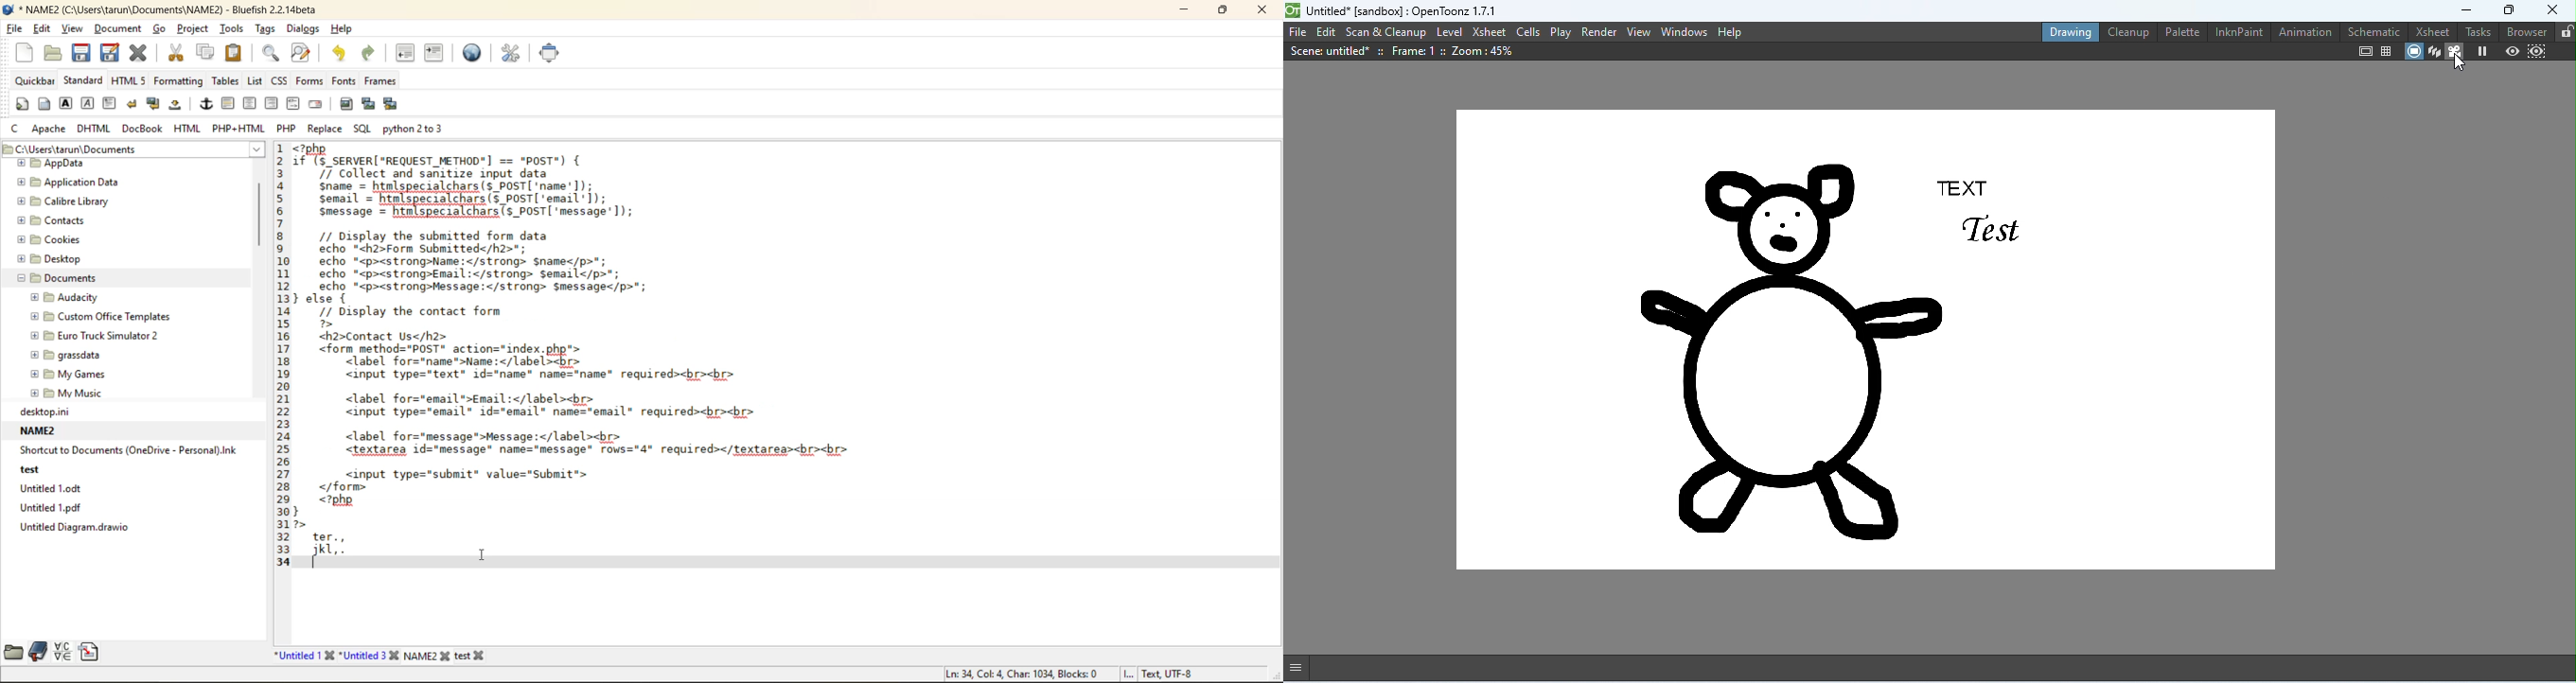  What do you see at coordinates (514, 55) in the screenshot?
I see `edit preferences` at bounding box center [514, 55].